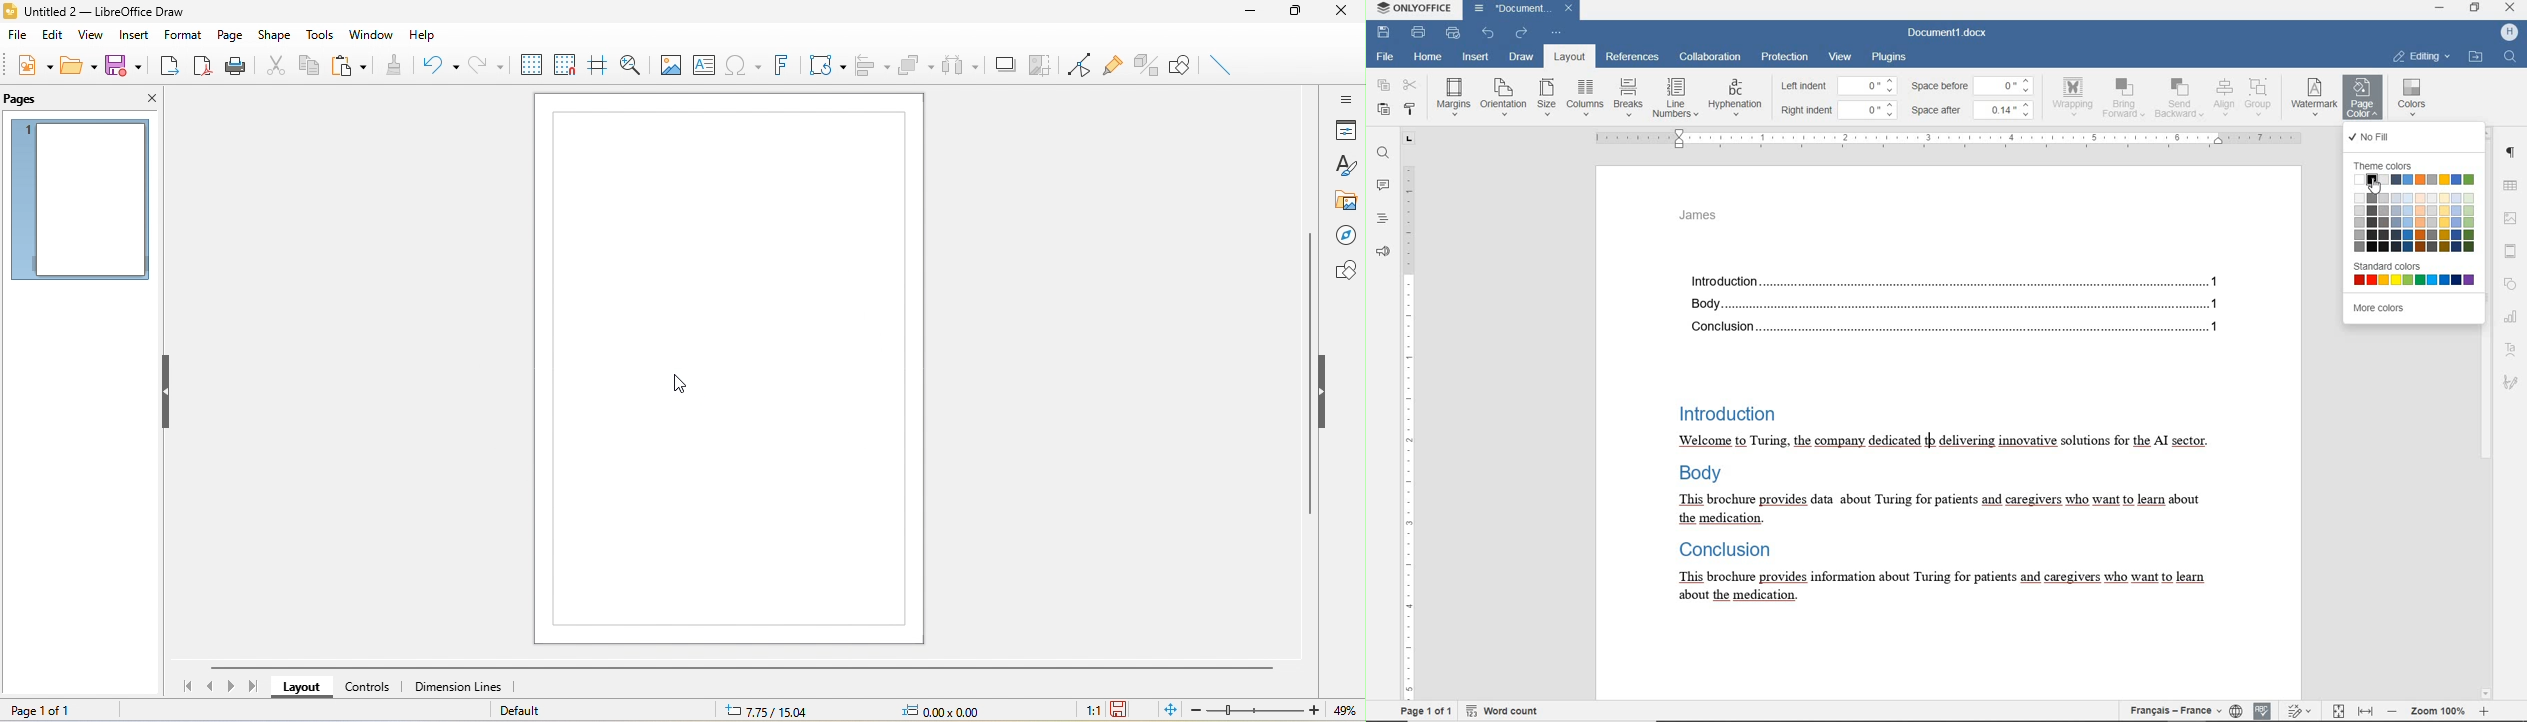 This screenshot has width=2548, height=728. What do you see at coordinates (1125, 708) in the screenshot?
I see `the document has not been modified since the last save` at bounding box center [1125, 708].